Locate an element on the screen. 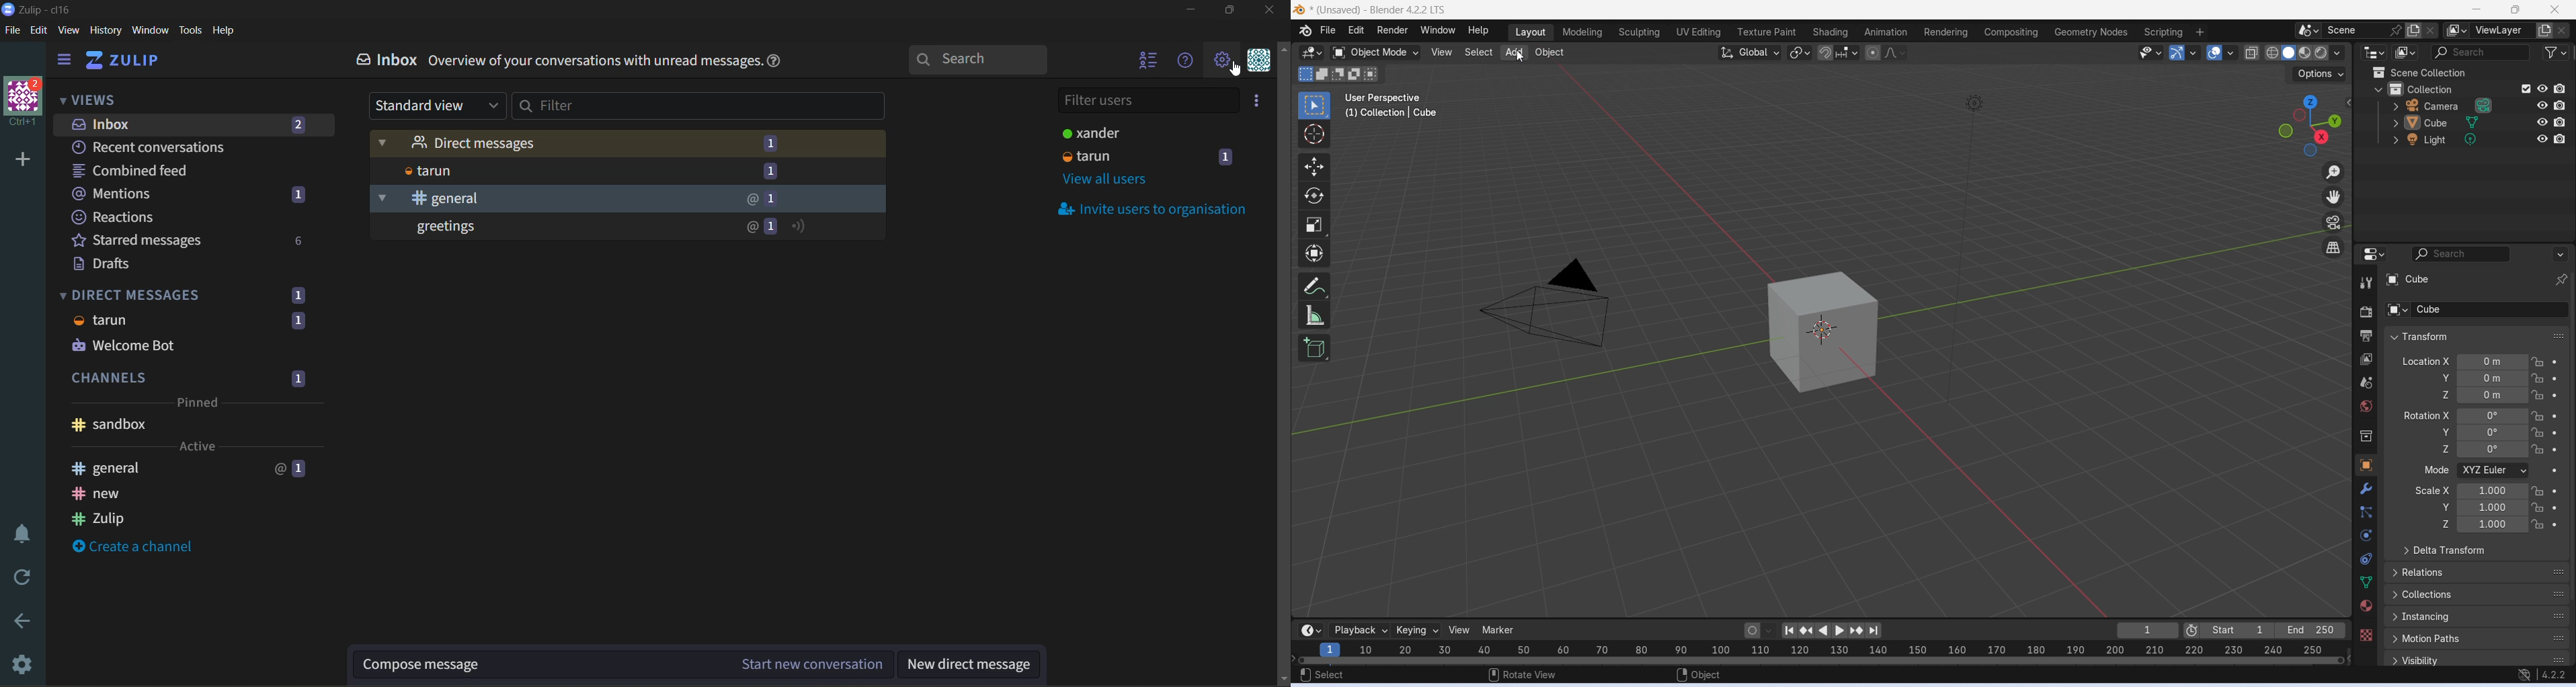  Cube is located at coordinates (2473, 279).